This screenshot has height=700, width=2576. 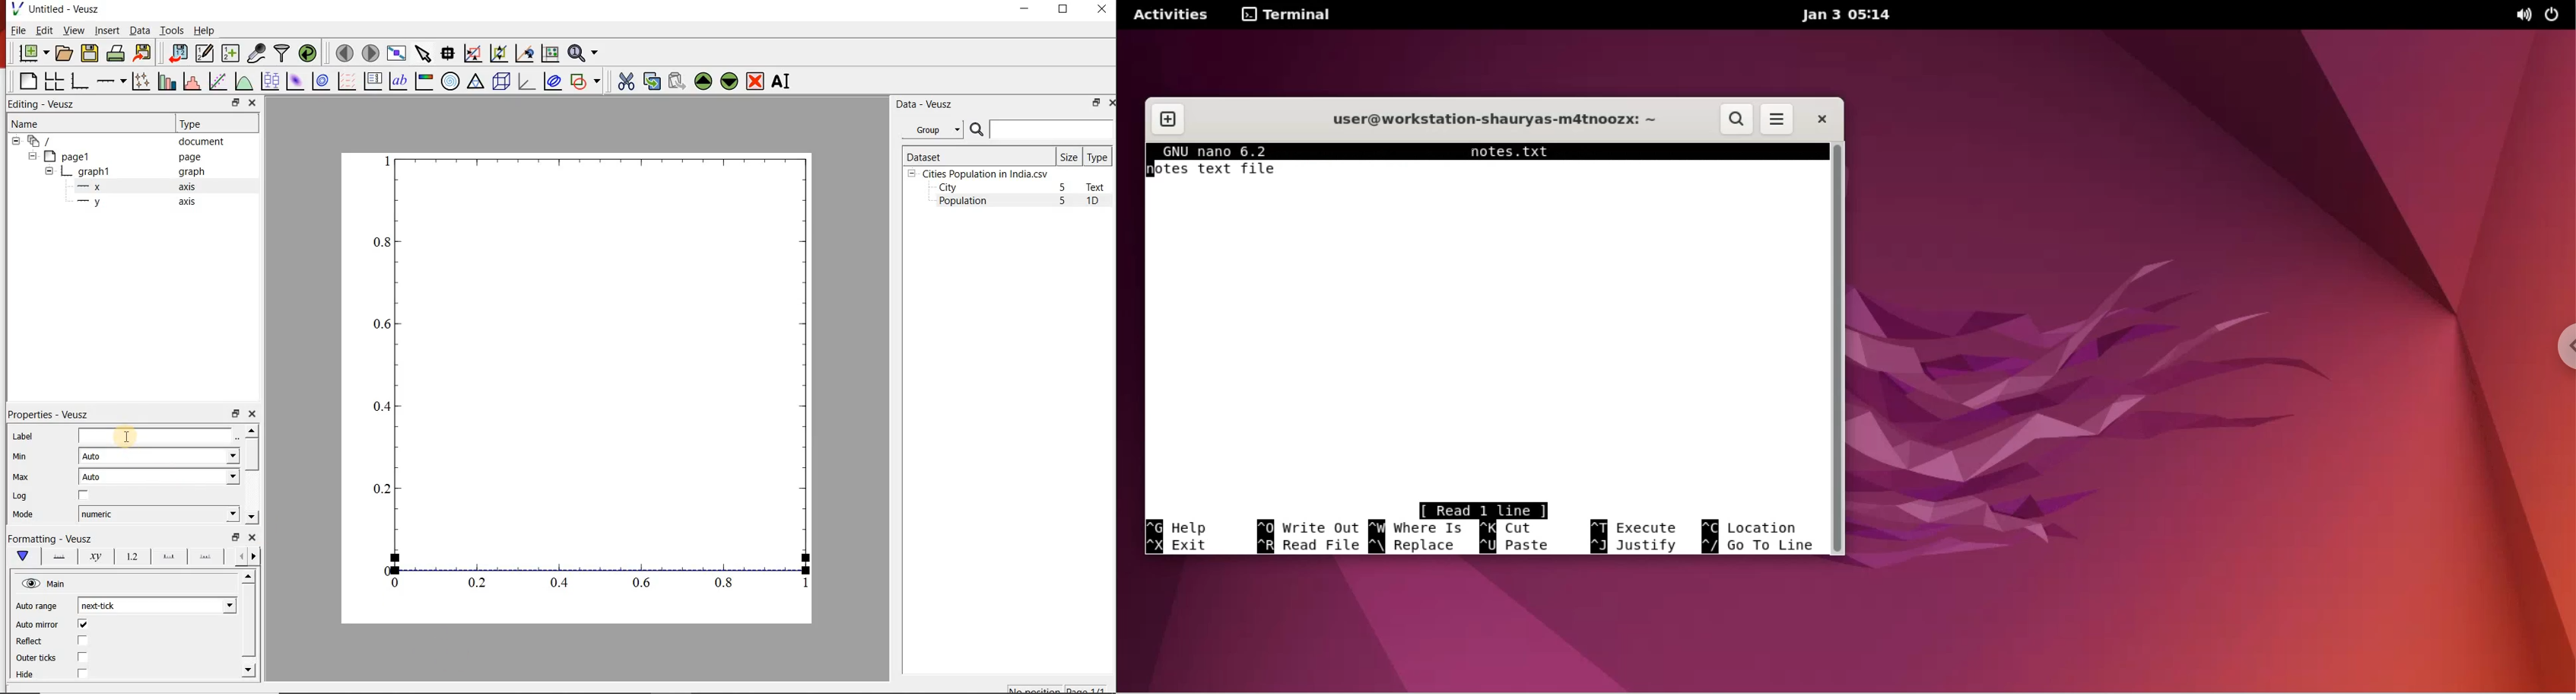 I want to click on plot key, so click(x=372, y=81).